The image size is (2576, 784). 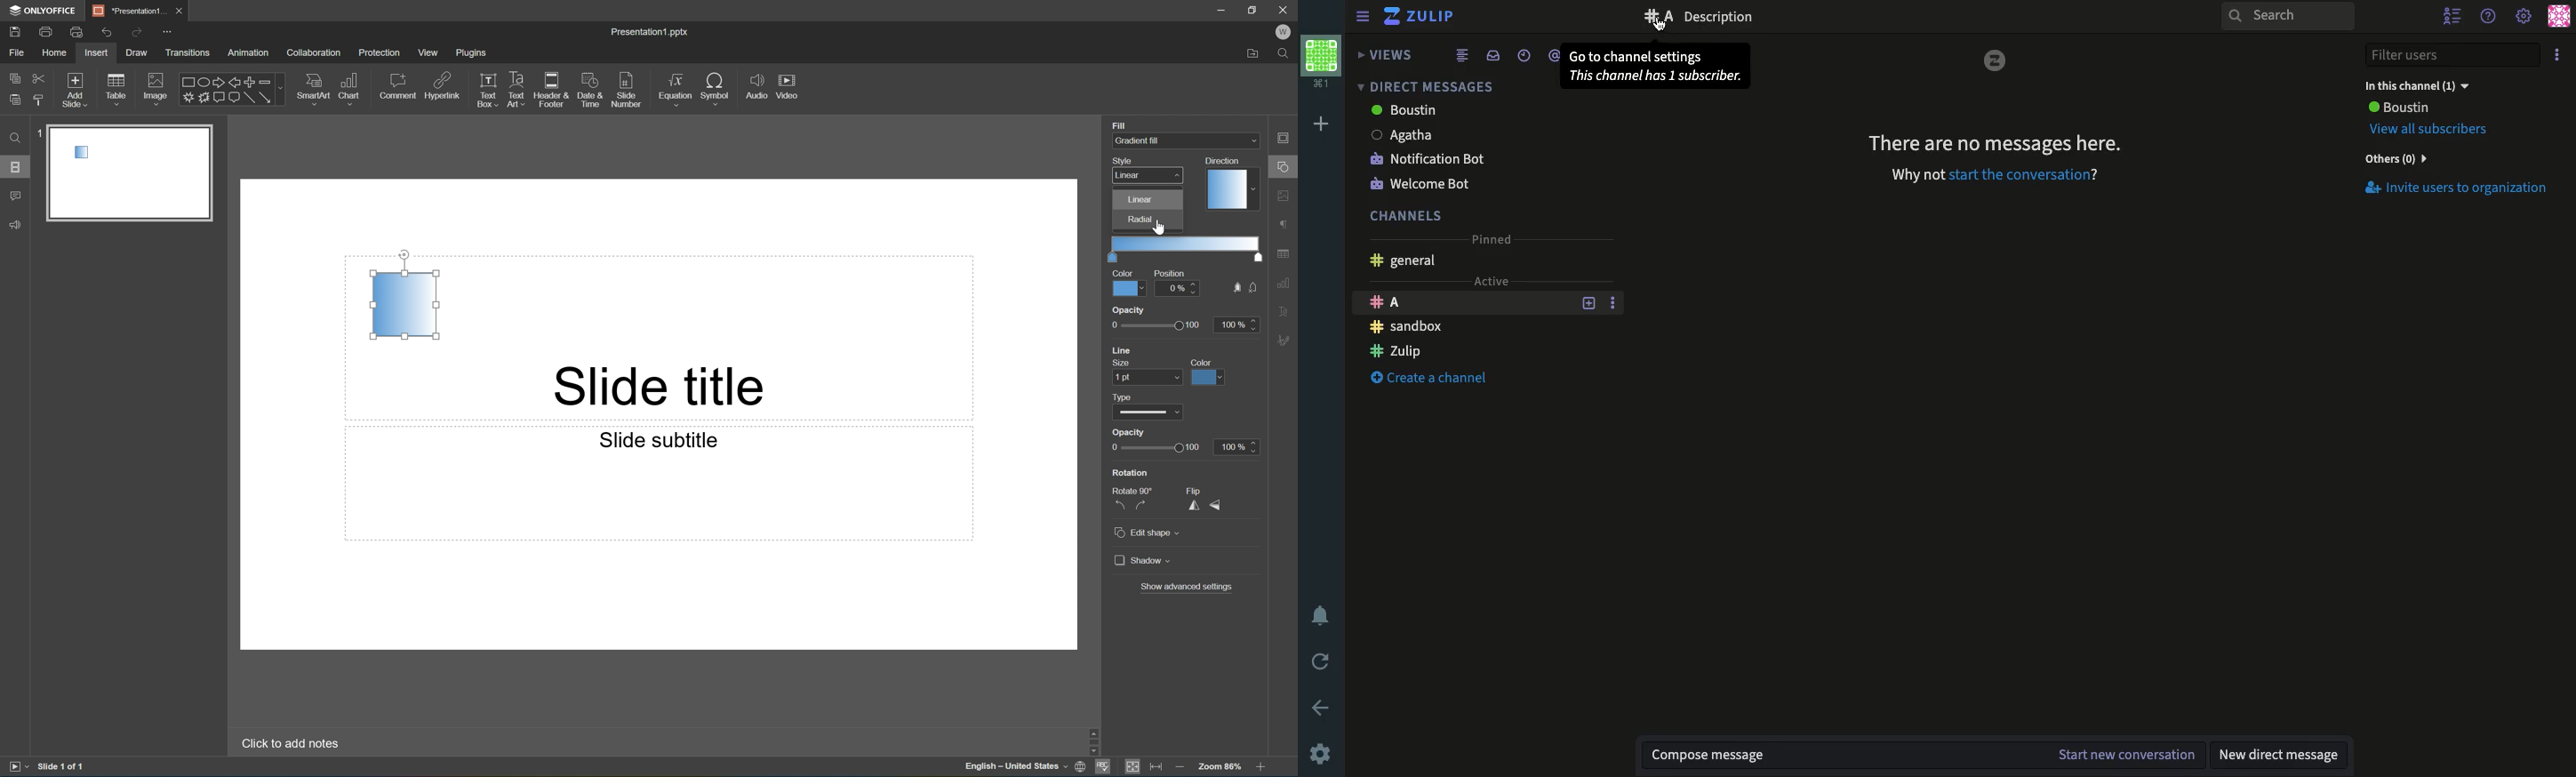 I want to click on Help, so click(x=2489, y=16).